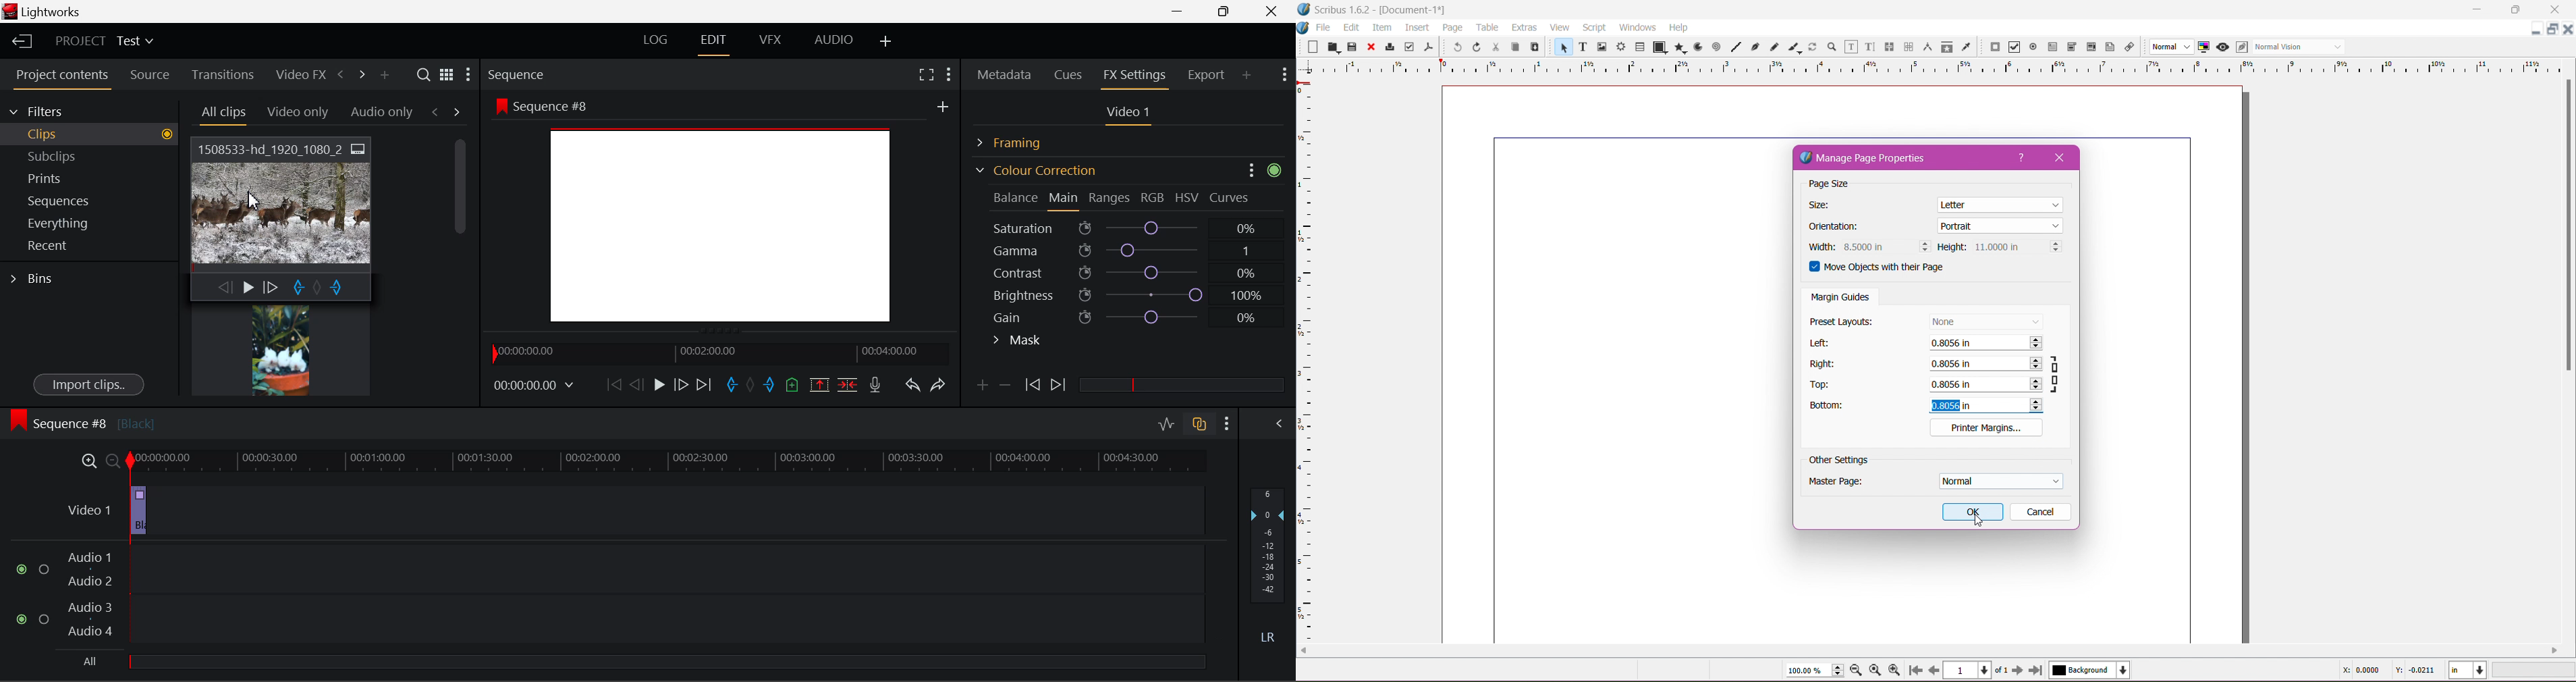  What do you see at coordinates (461, 257) in the screenshot?
I see `Scroll Bar` at bounding box center [461, 257].